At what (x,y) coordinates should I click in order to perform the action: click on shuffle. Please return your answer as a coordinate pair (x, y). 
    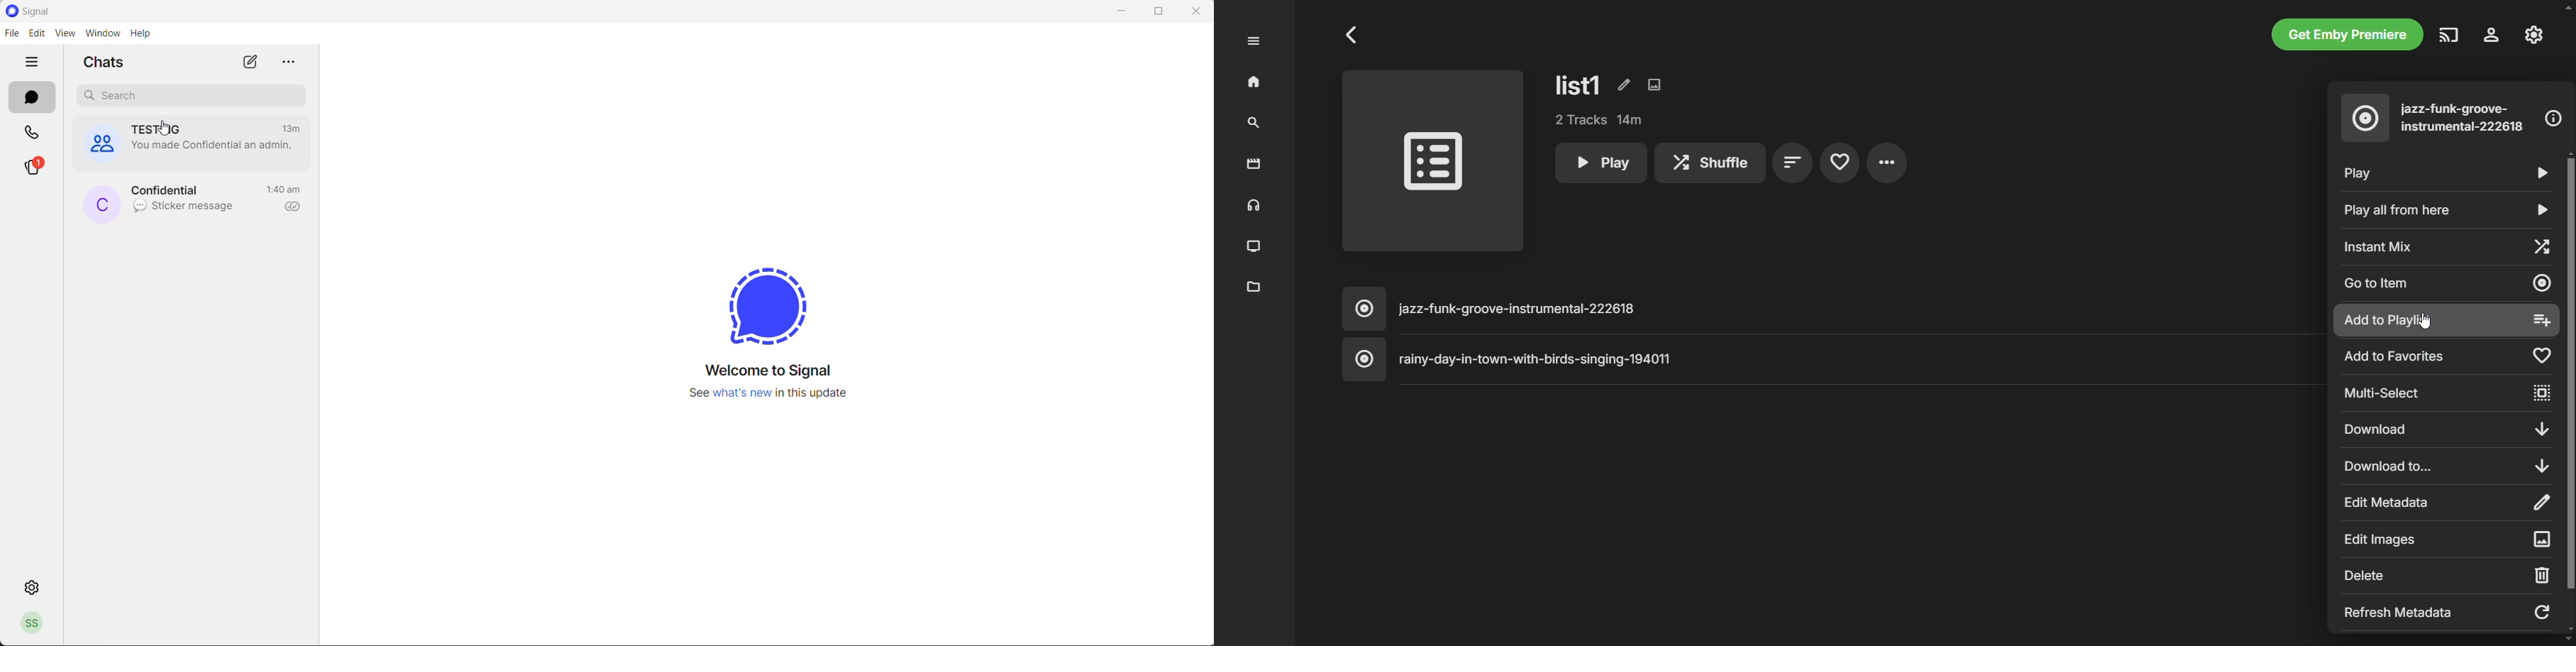
    Looking at the image, I should click on (1710, 163).